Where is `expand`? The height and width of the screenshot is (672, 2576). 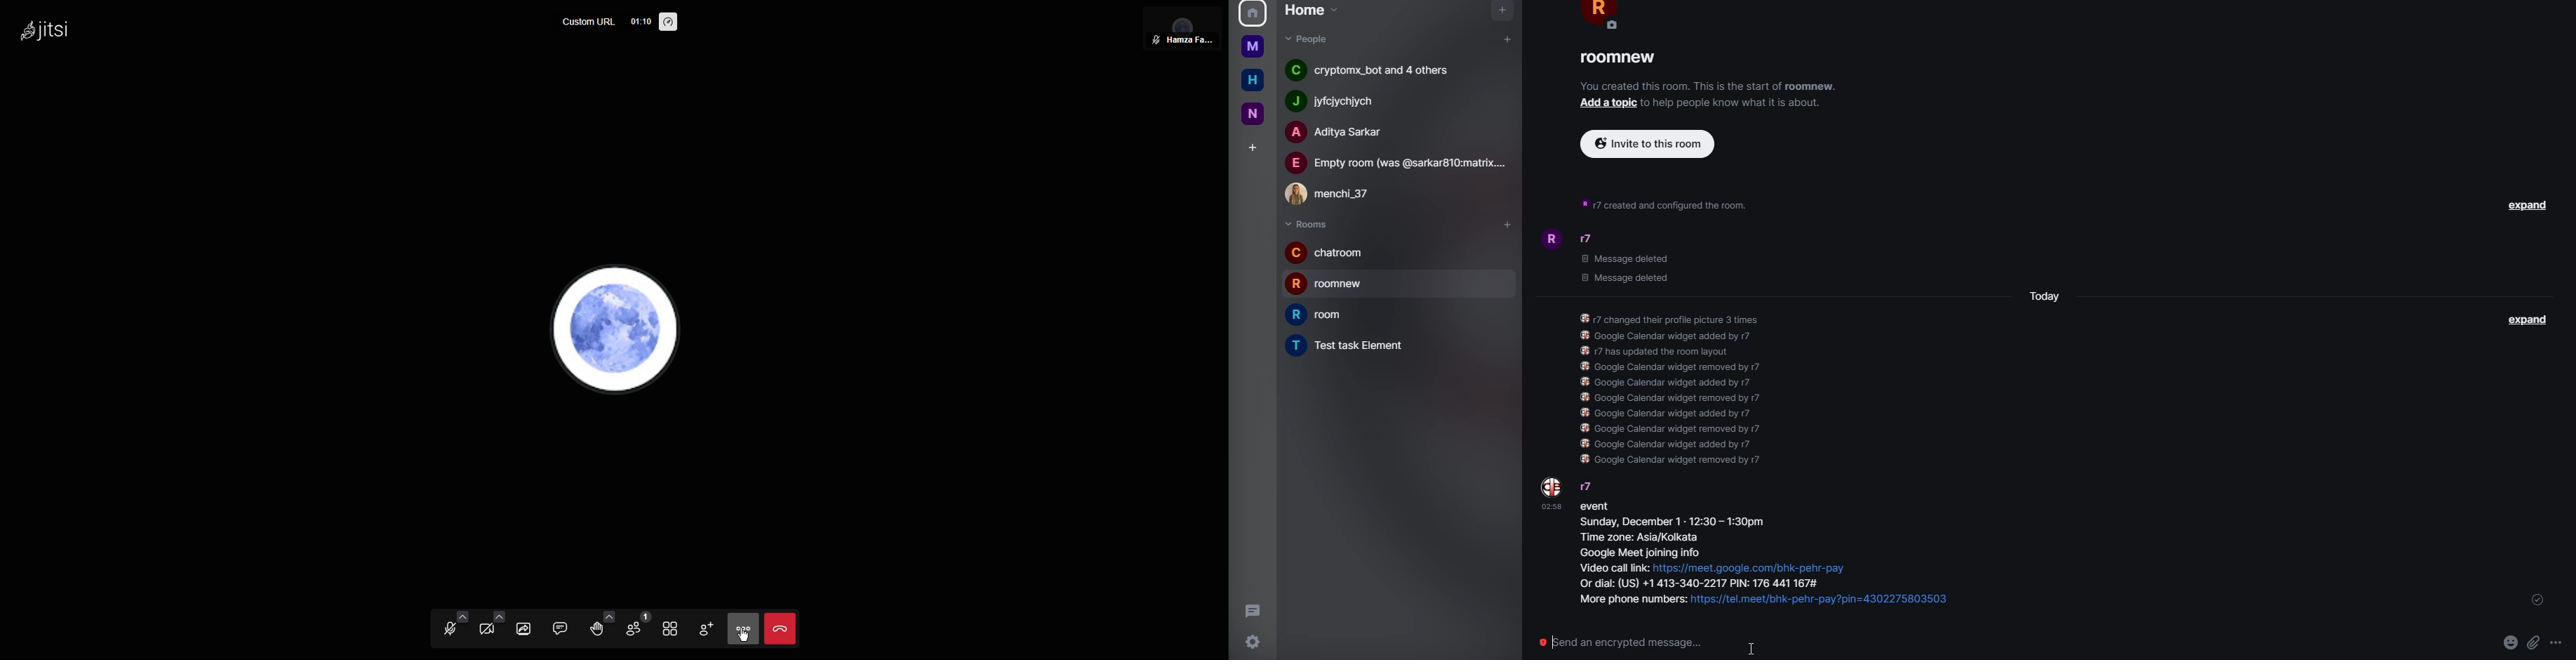
expand is located at coordinates (2532, 209).